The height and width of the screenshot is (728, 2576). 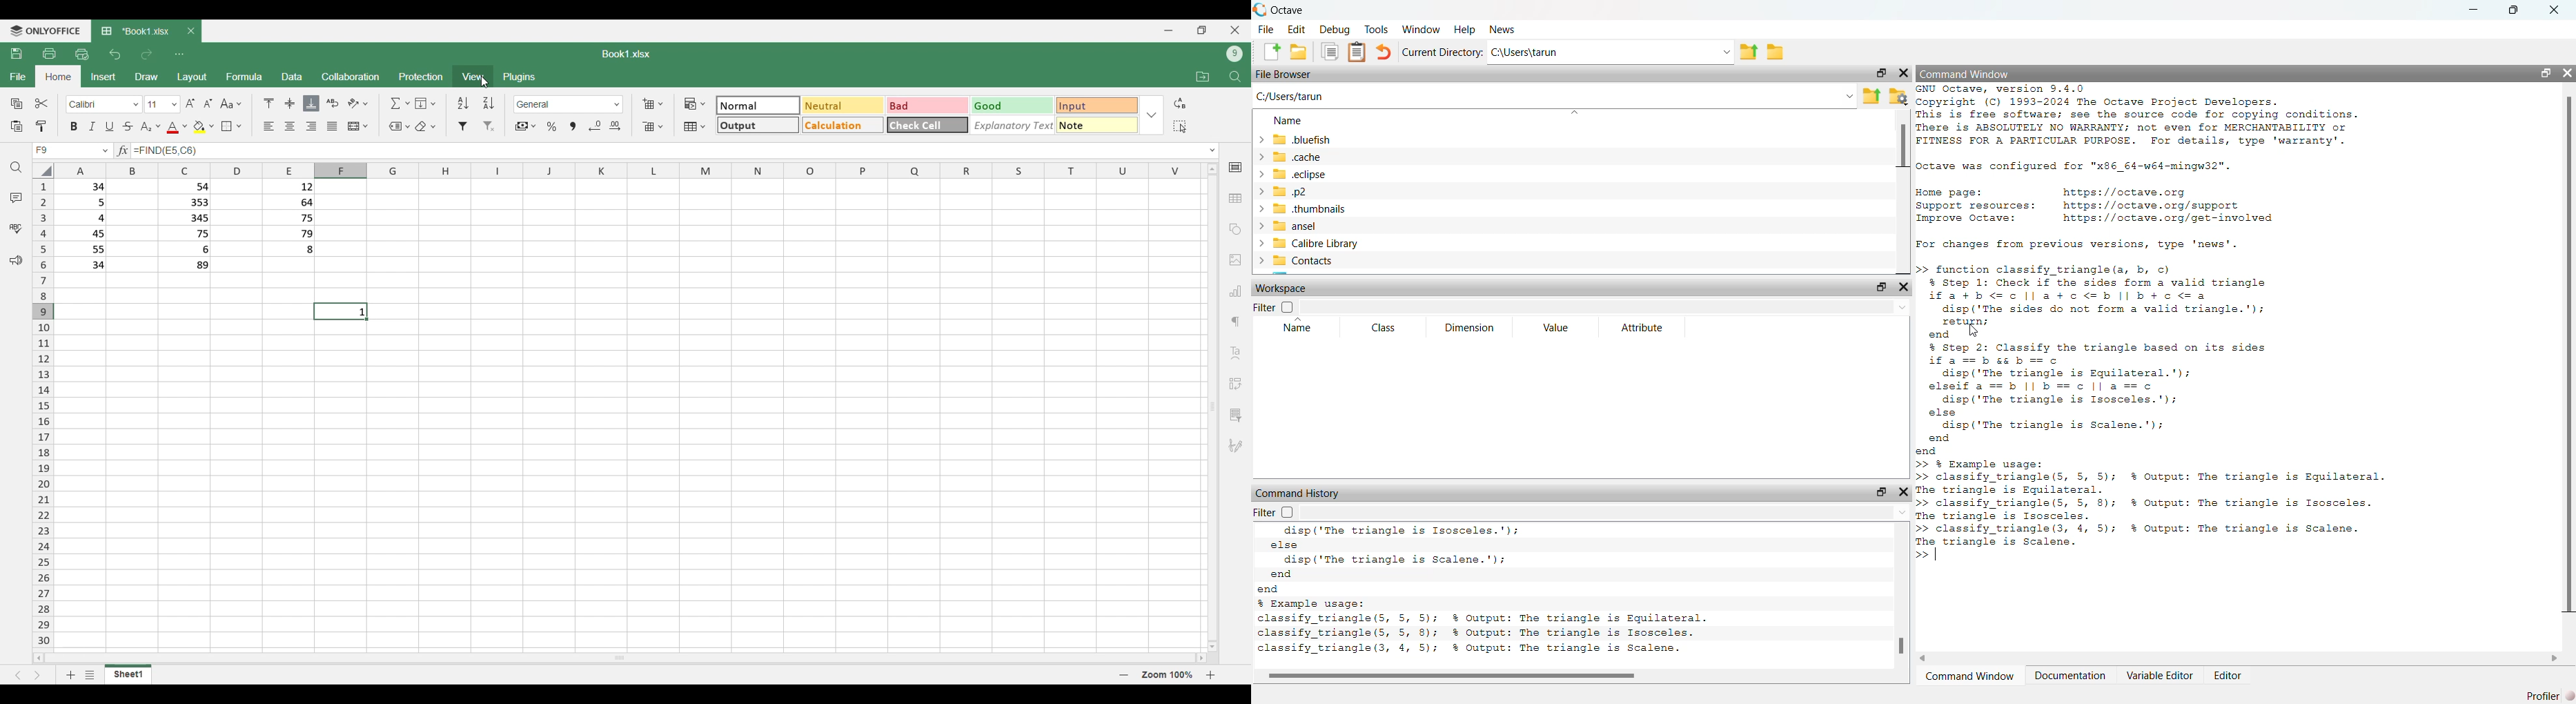 I want to click on Home menu, current selection, so click(x=58, y=76).